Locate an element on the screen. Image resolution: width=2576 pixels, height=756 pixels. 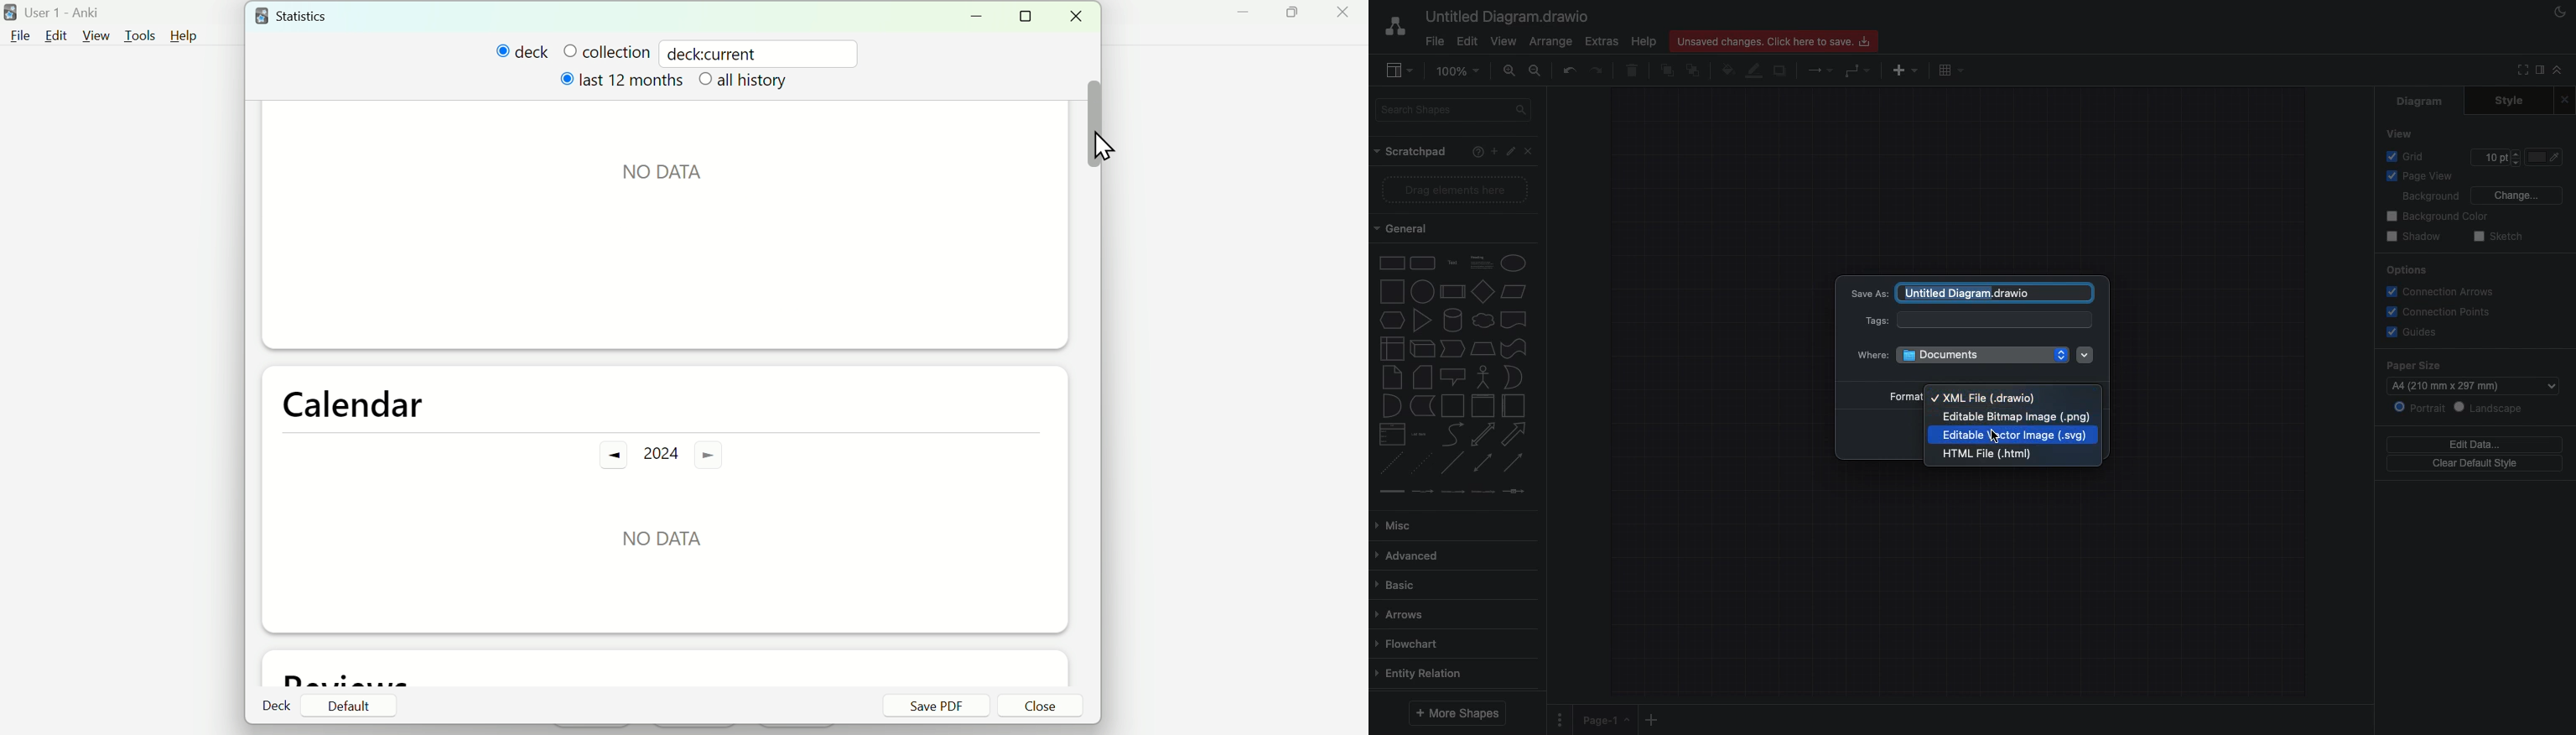
View is located at coordinates (97, 34).